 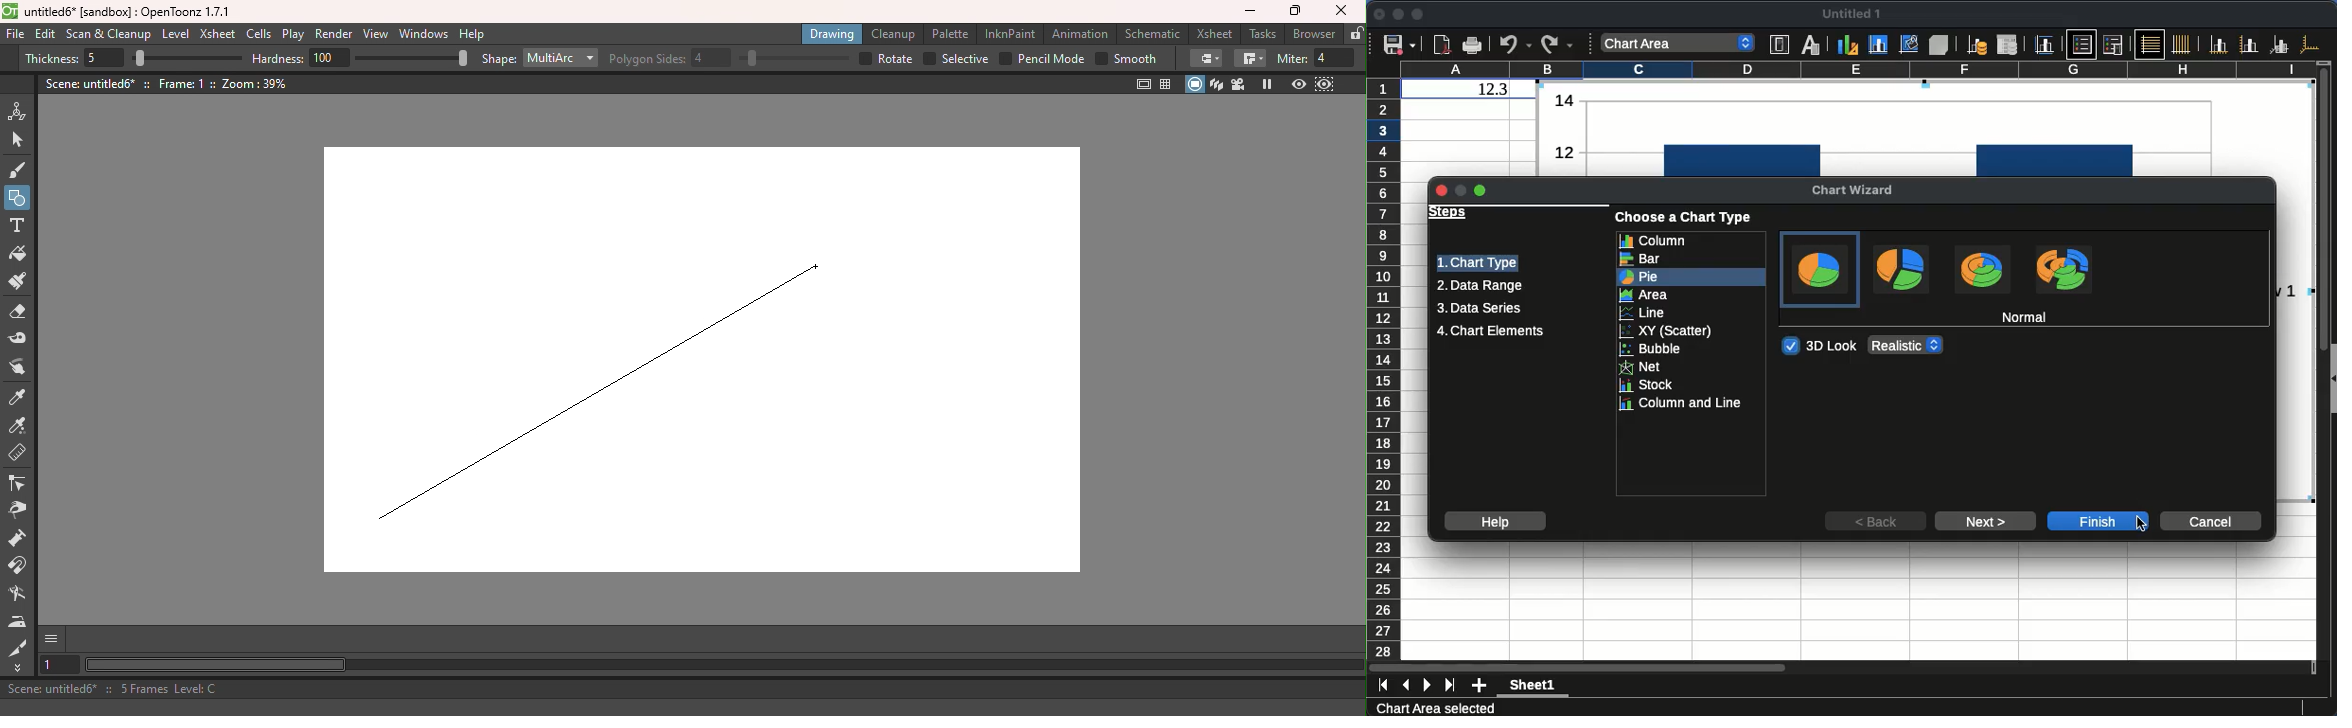 I want to click on Donut, so click(x=1983, y=269).